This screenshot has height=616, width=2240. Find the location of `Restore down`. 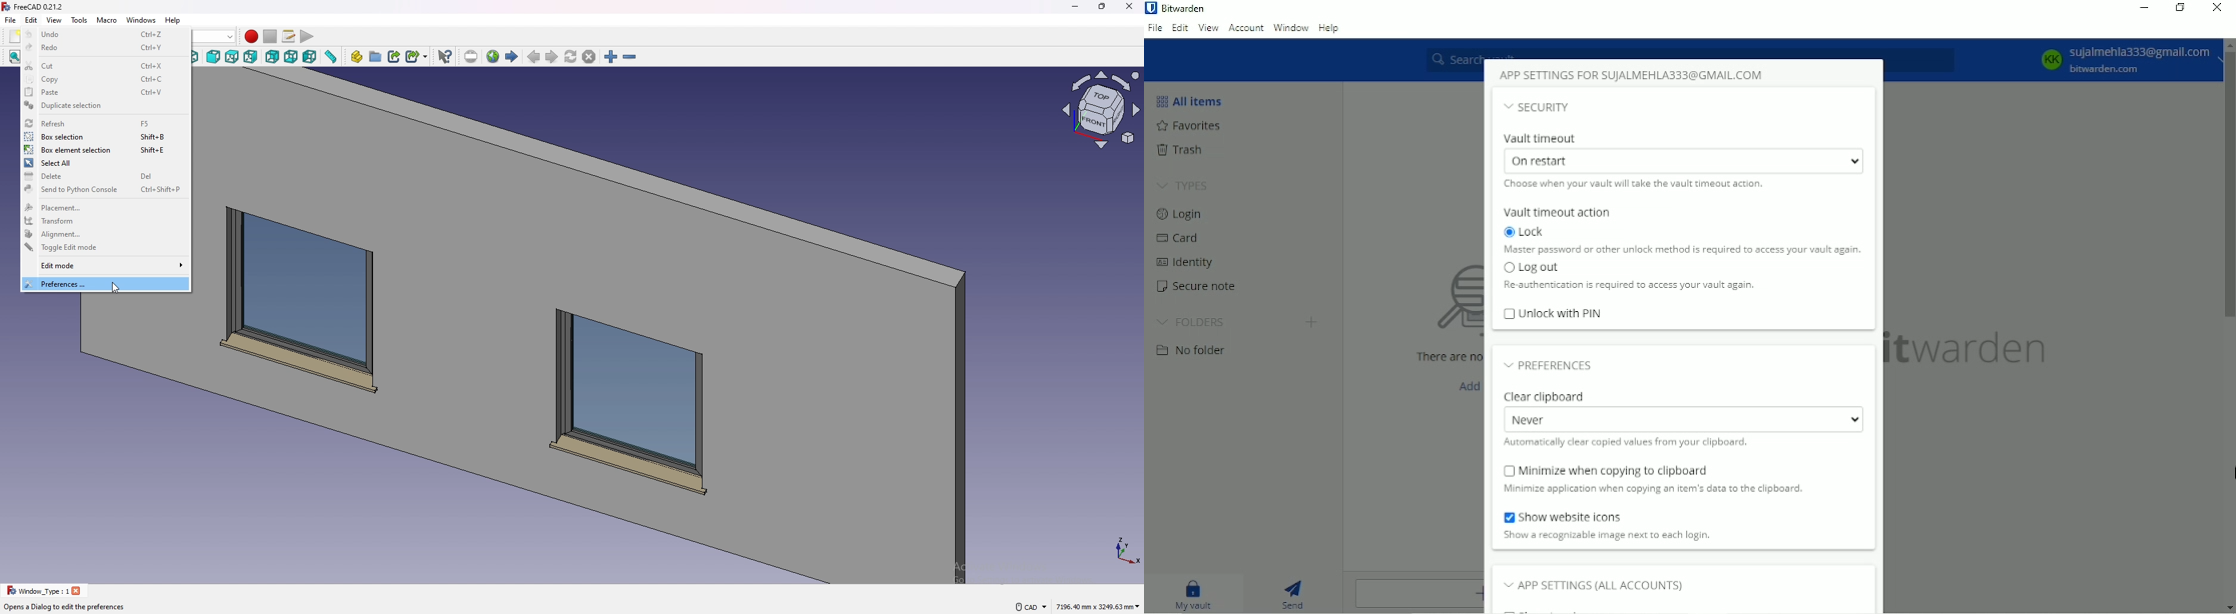

Restore down is located at coordinates (2182, 9).